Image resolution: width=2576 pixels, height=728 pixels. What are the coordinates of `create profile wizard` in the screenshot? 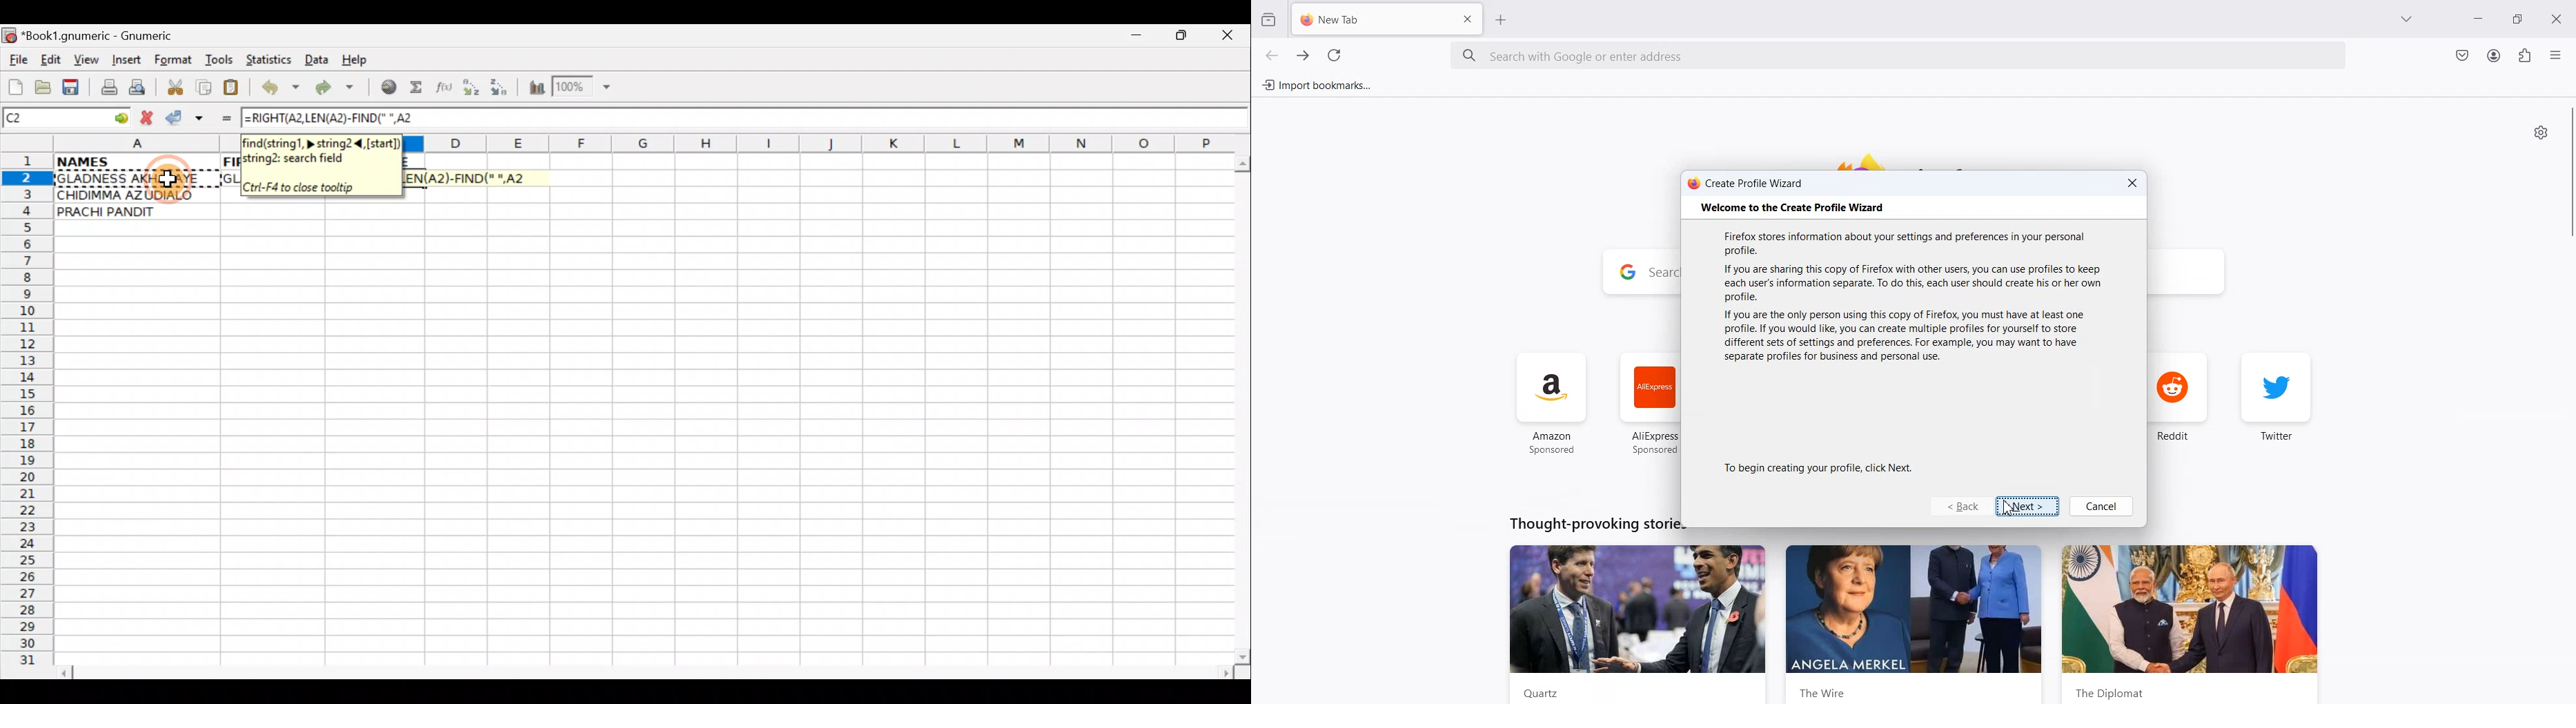 It's located at (1743, 184).